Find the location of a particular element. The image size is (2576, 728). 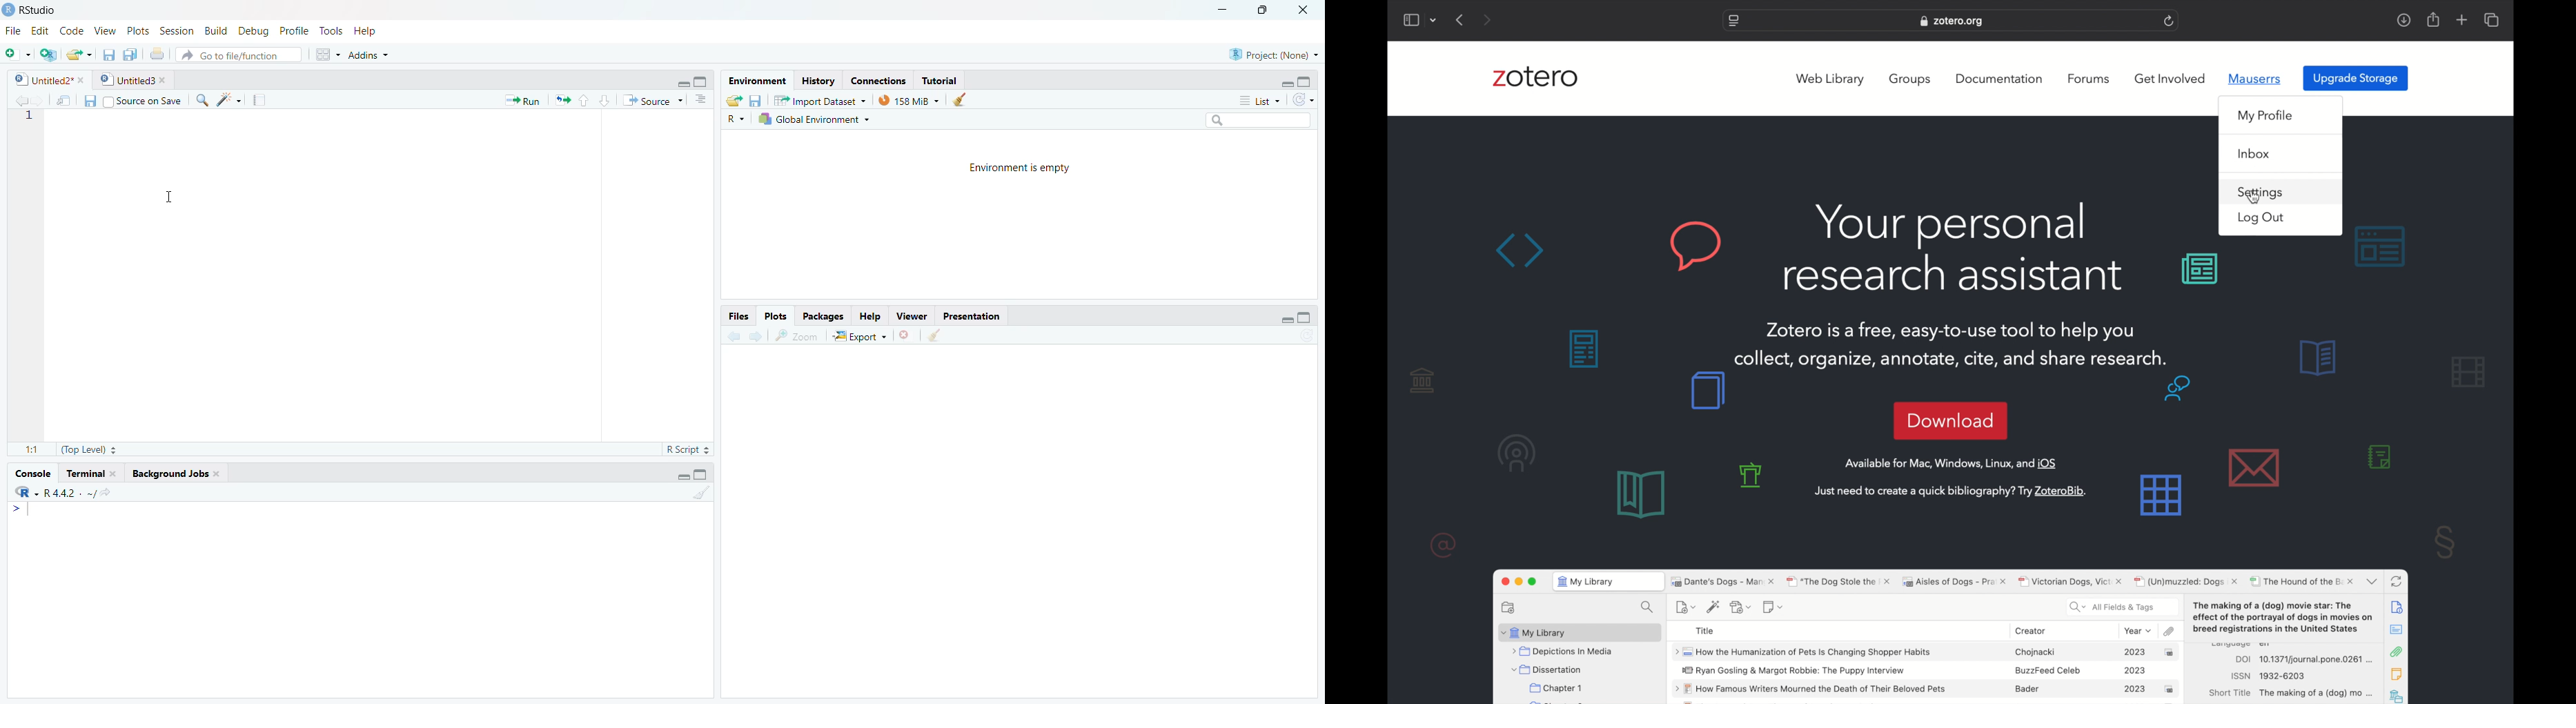

forward/backward is located at coordinates (749, 333).